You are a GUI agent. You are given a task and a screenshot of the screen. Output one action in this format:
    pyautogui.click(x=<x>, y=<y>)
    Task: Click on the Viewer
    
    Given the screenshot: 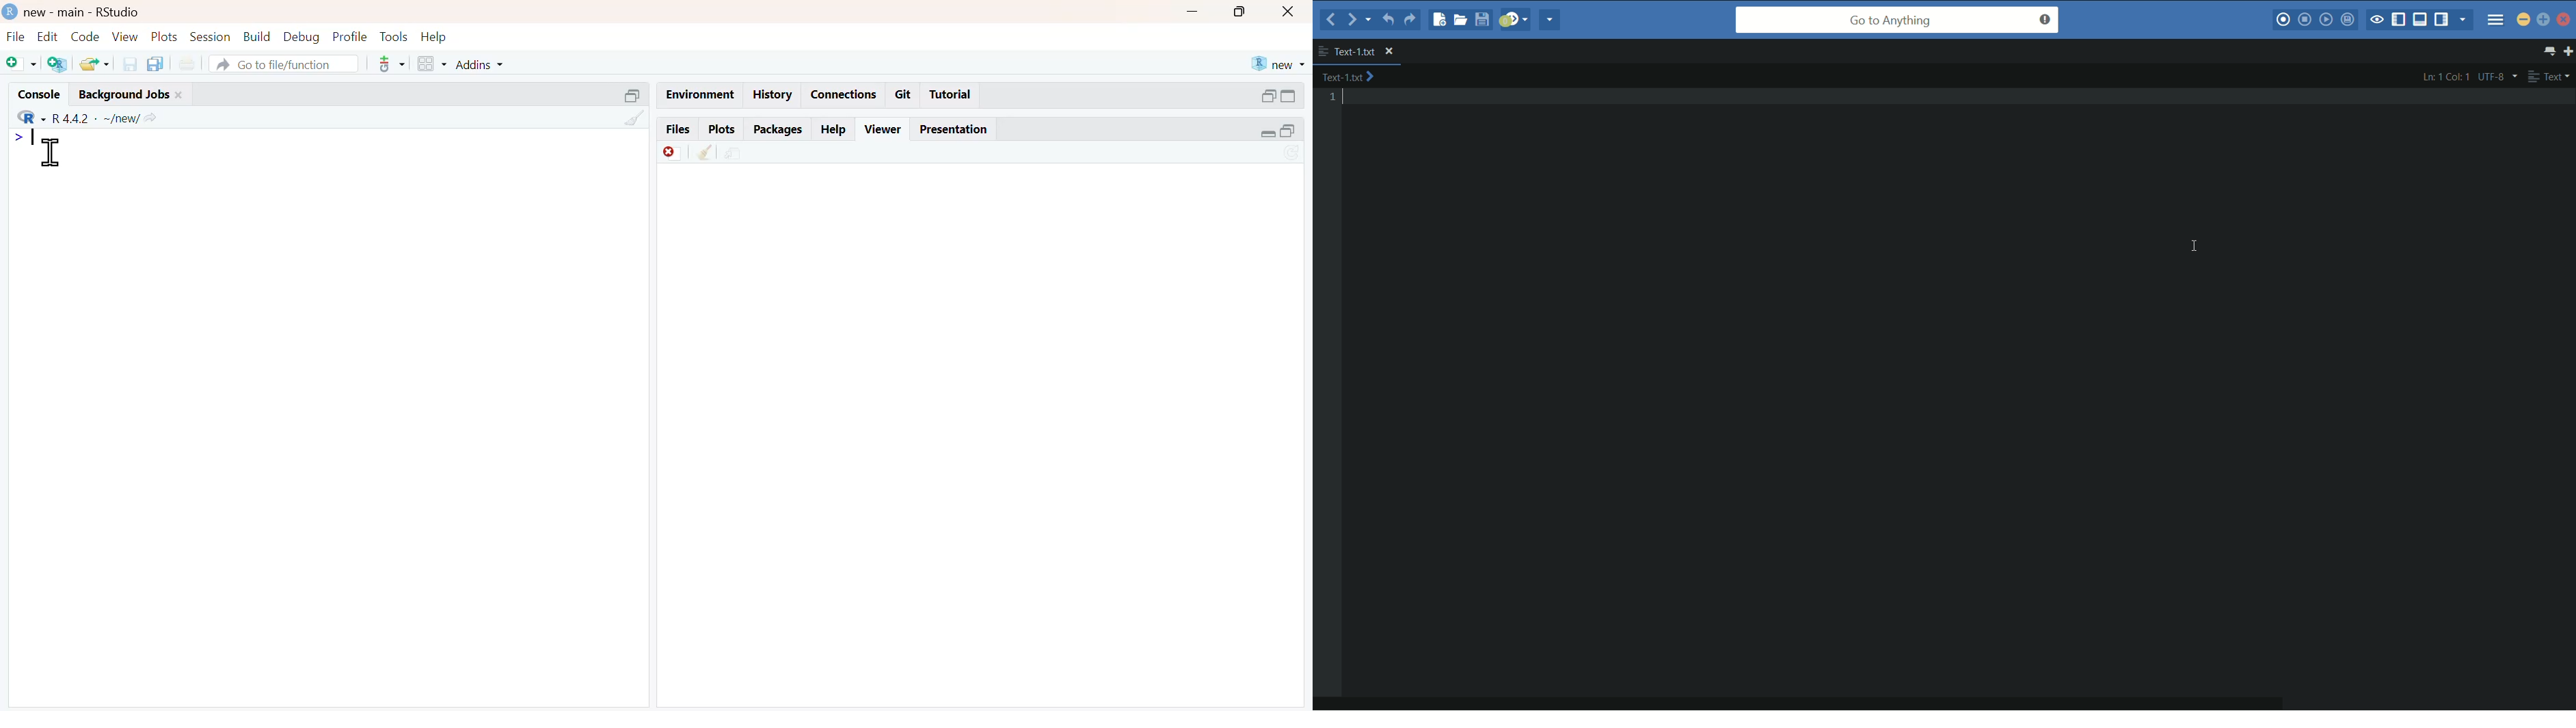 What is the action you would take?
    pyautogui.click(x=885, y=128)
    